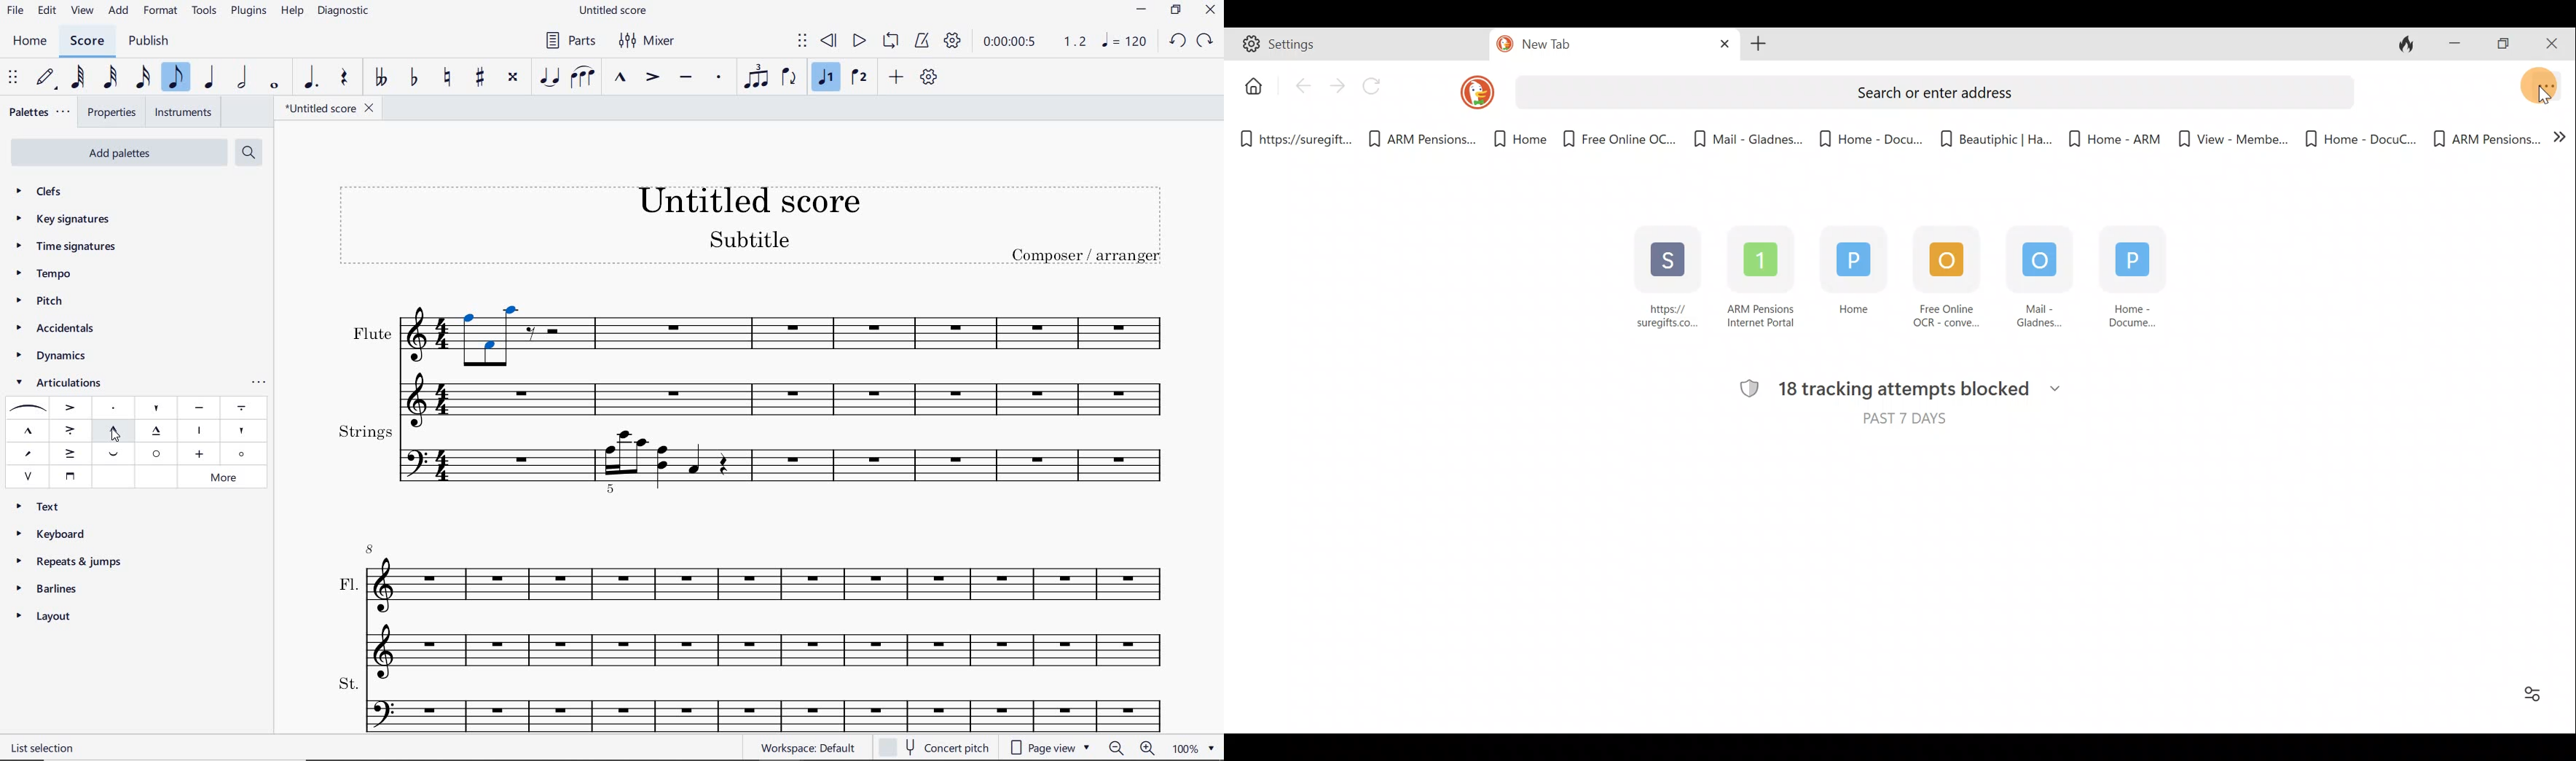 The image size is (2576, 784). What do you see at coordinates (1250, 85) in the screenshot?
I see `Home` at bounding box center [1250, 85].